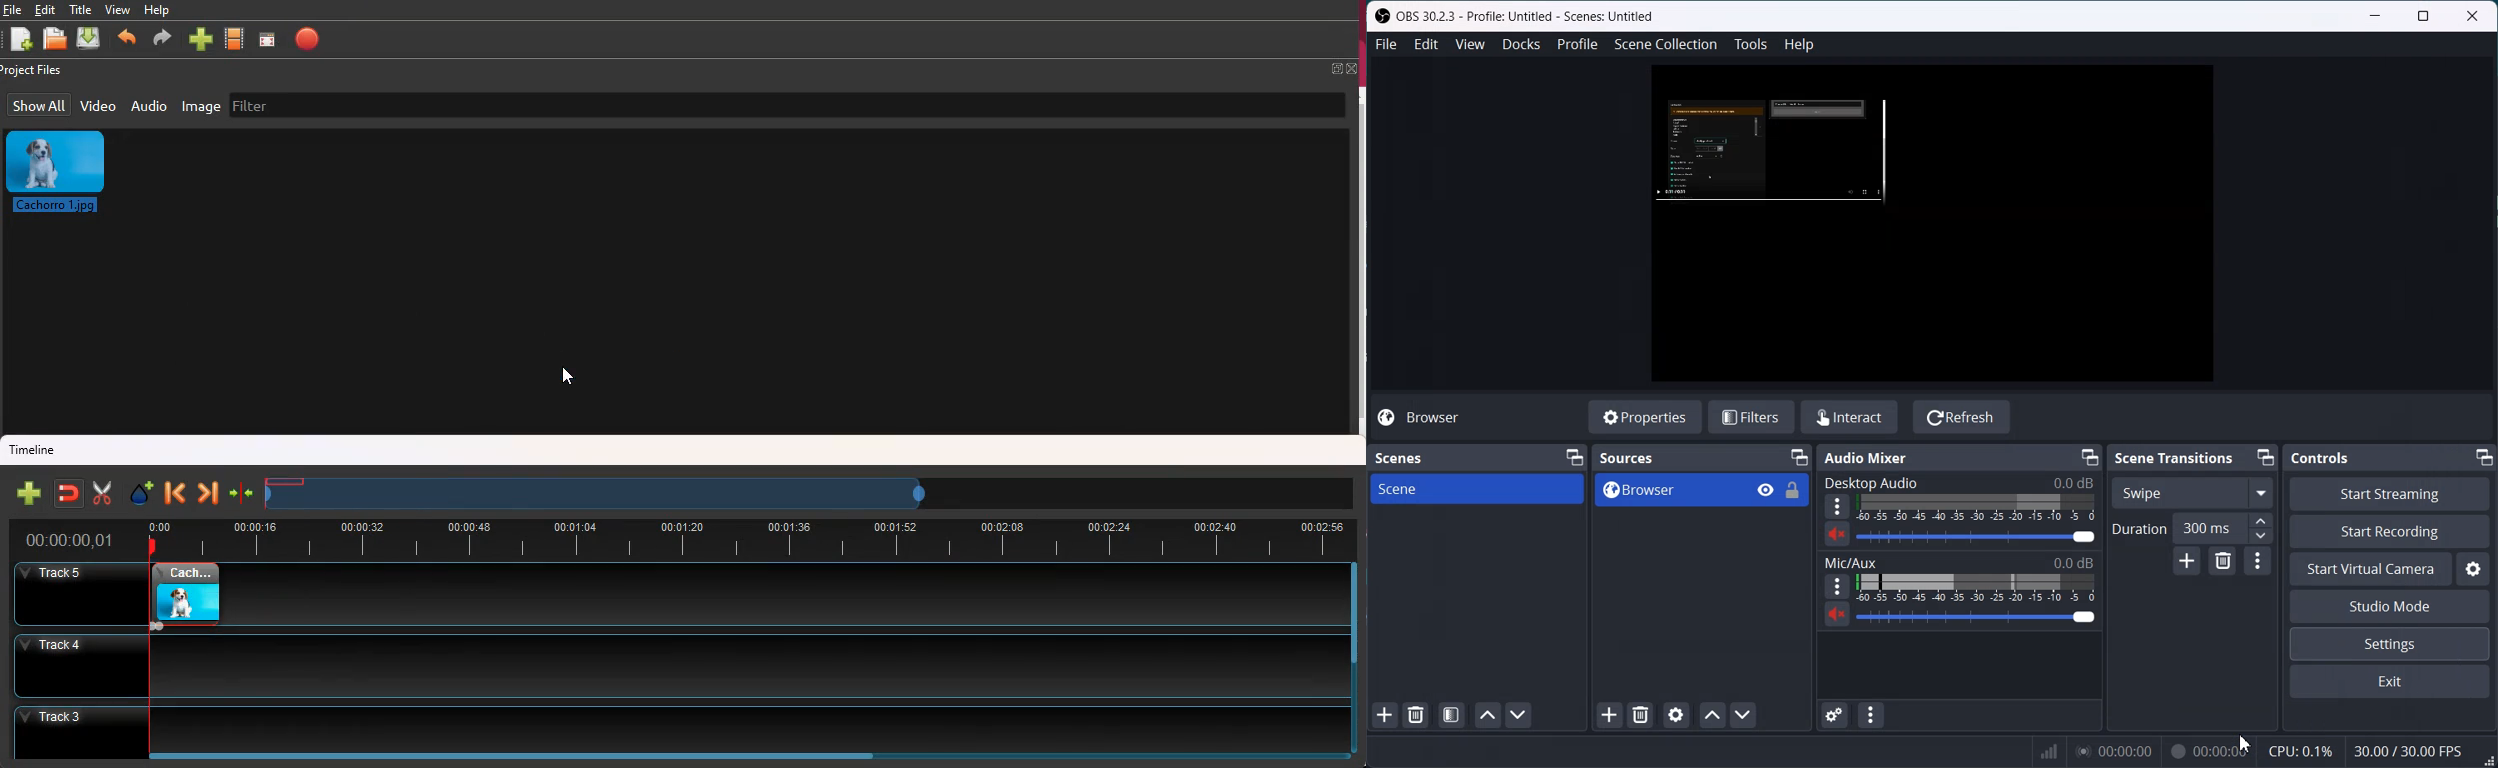 This screenshot has width=2520, height=784. I want to click on CPU: 0.1%, so click(2303, 751).